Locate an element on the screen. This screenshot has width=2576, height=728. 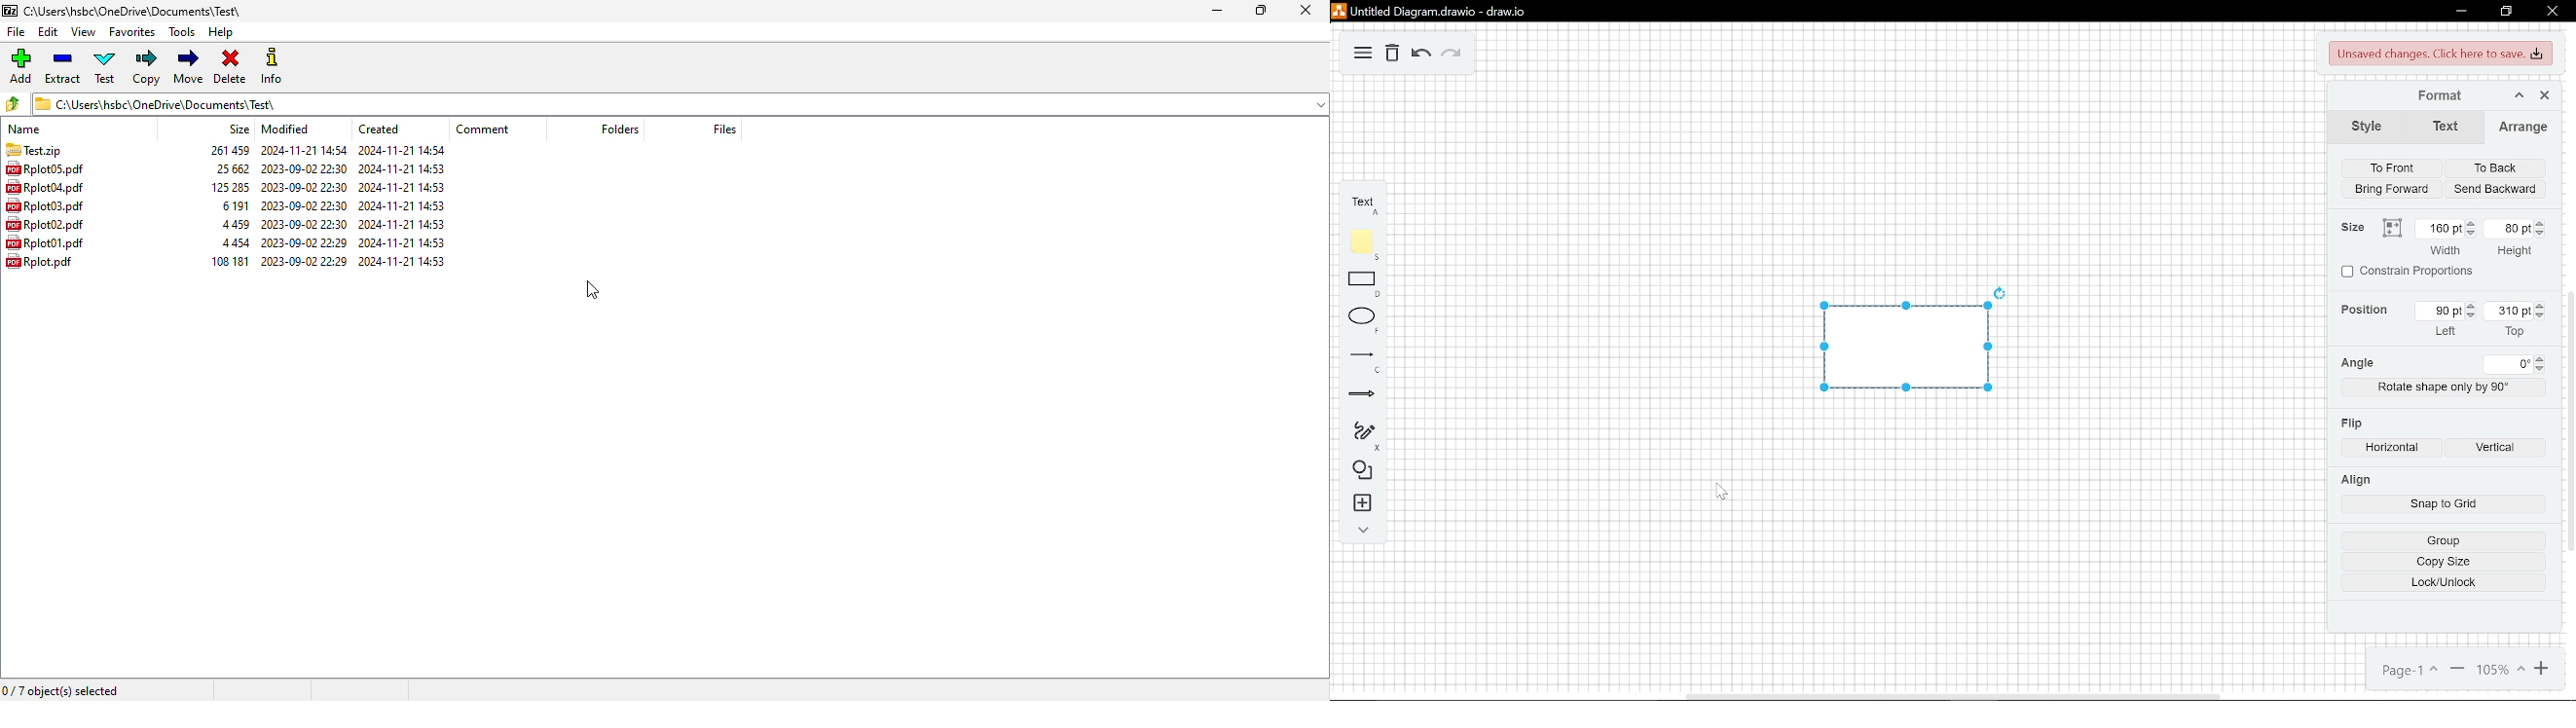
flip is located at coordinates (2350, 424).